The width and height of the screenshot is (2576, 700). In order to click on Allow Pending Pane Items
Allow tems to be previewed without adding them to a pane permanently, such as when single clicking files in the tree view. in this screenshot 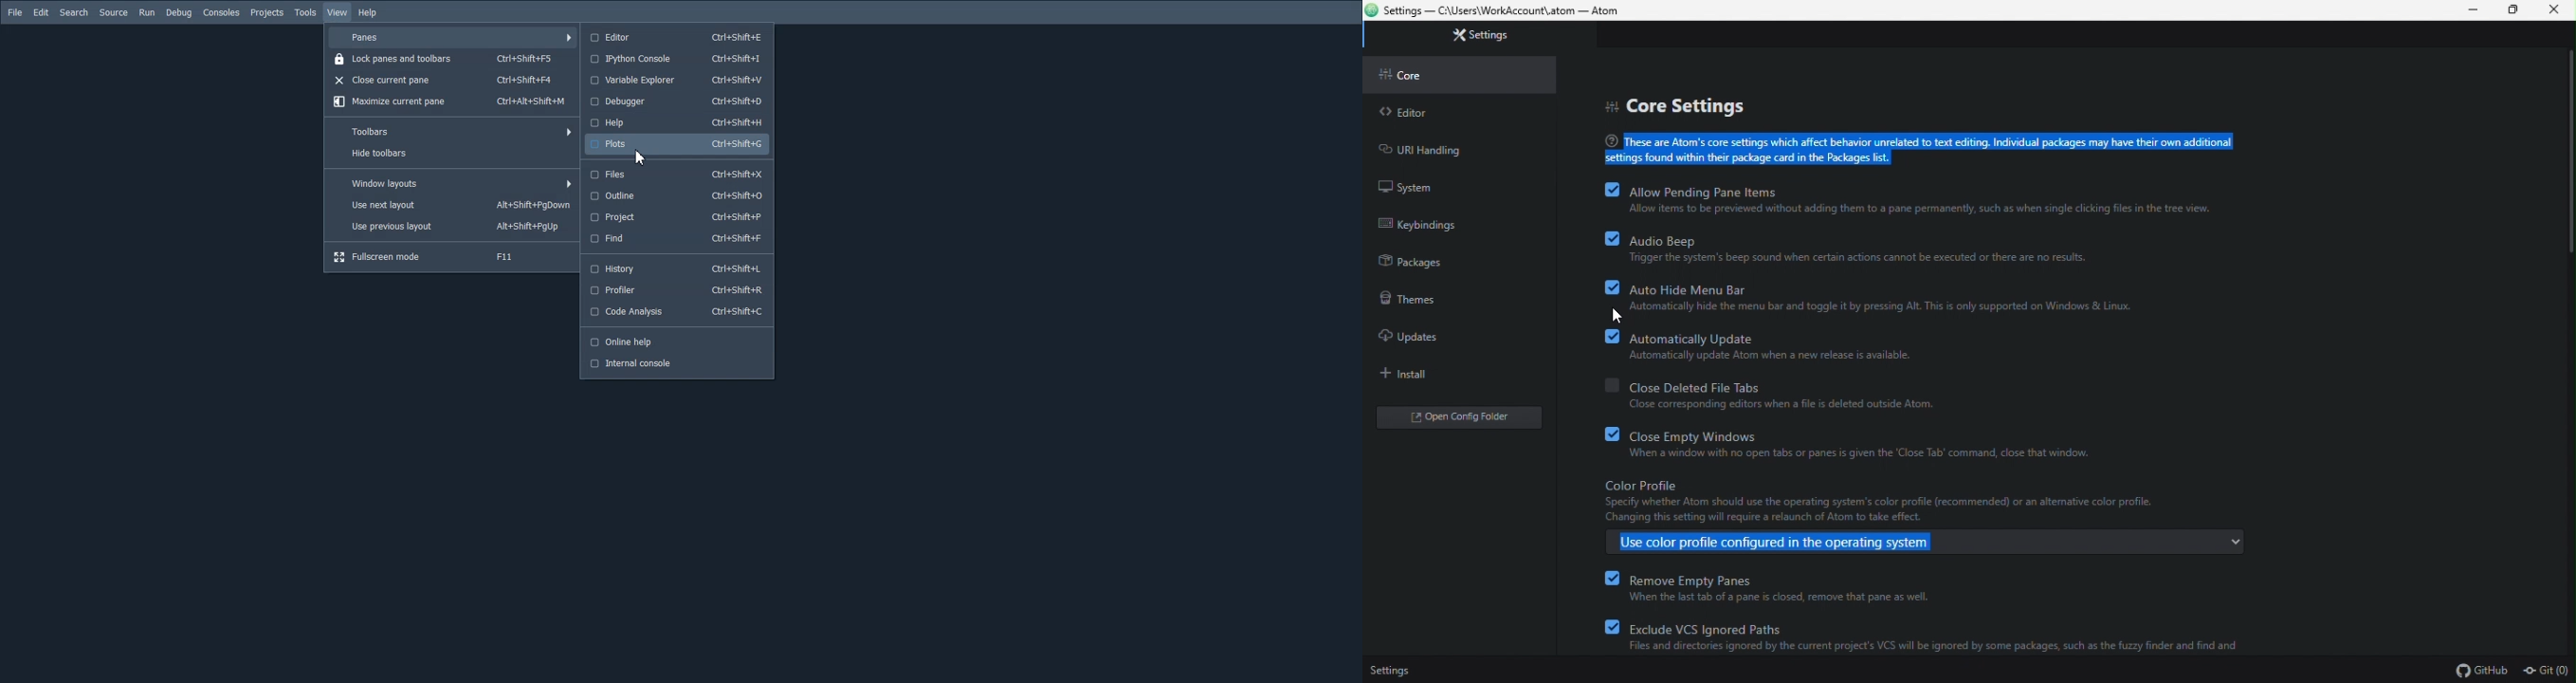, I will do `click(1953, 199)`.